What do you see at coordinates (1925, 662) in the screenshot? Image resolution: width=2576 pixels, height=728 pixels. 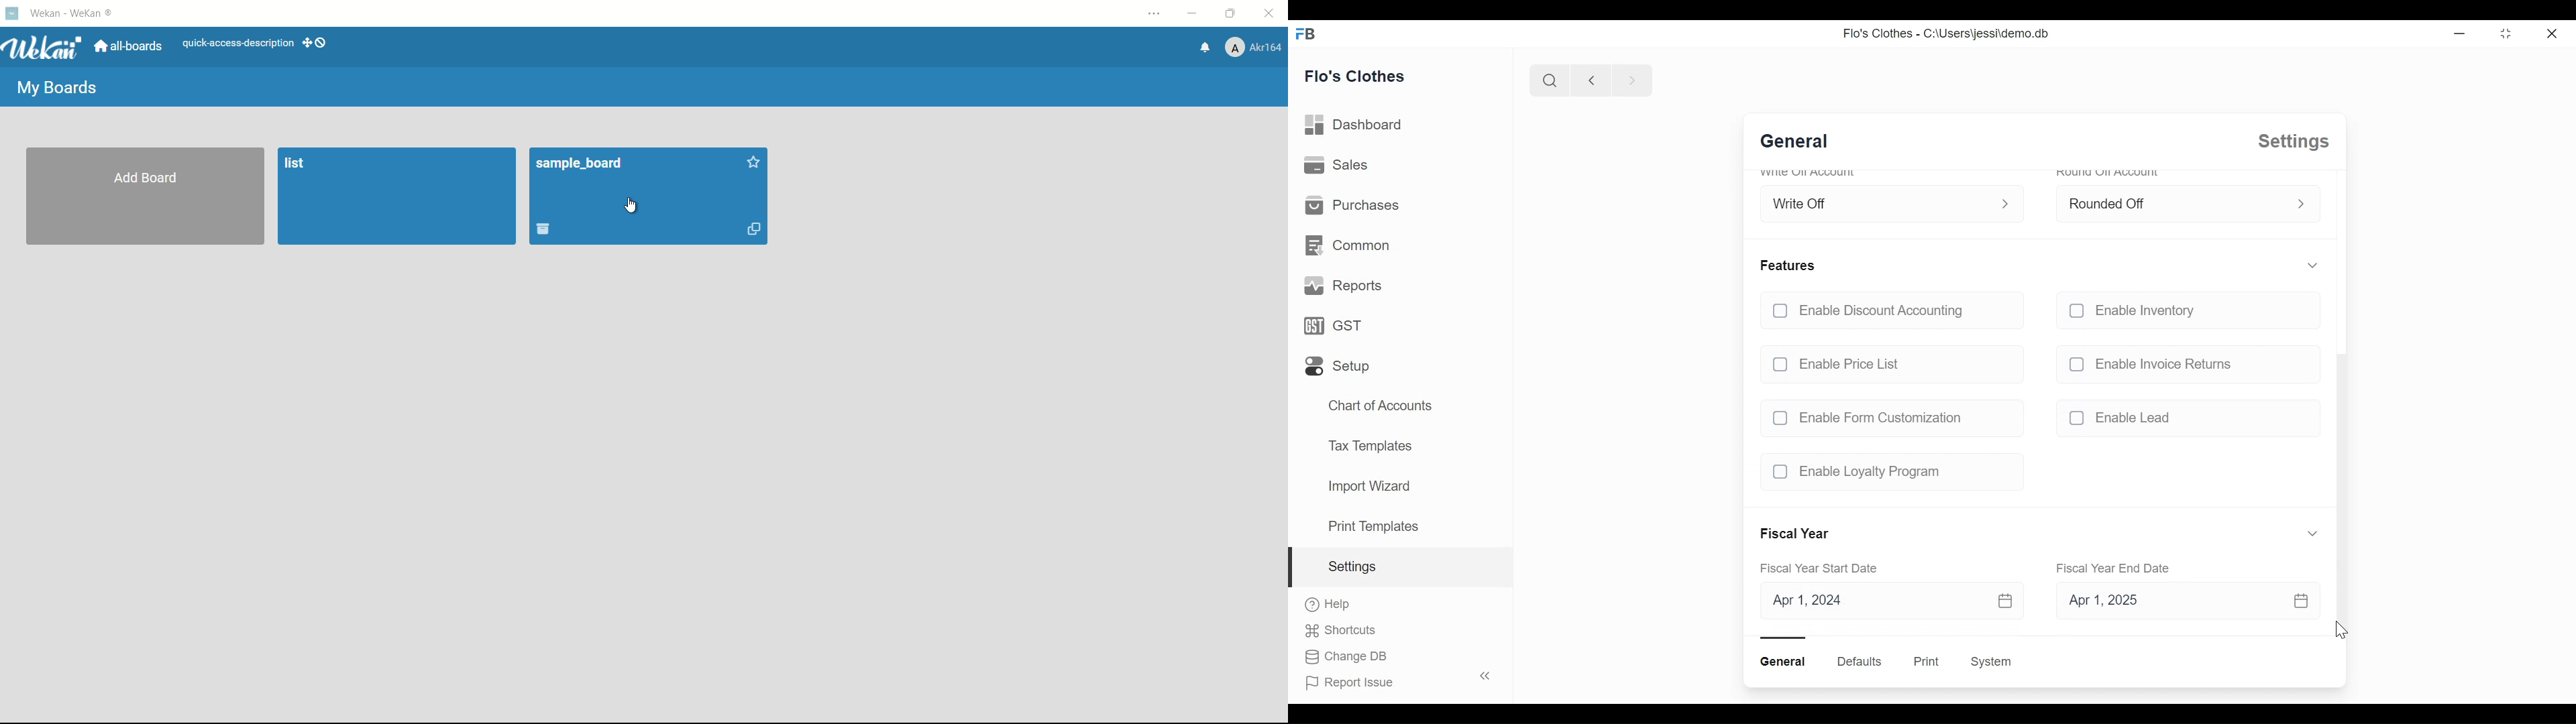 I see `Print` at bounding box center [1925, 662].